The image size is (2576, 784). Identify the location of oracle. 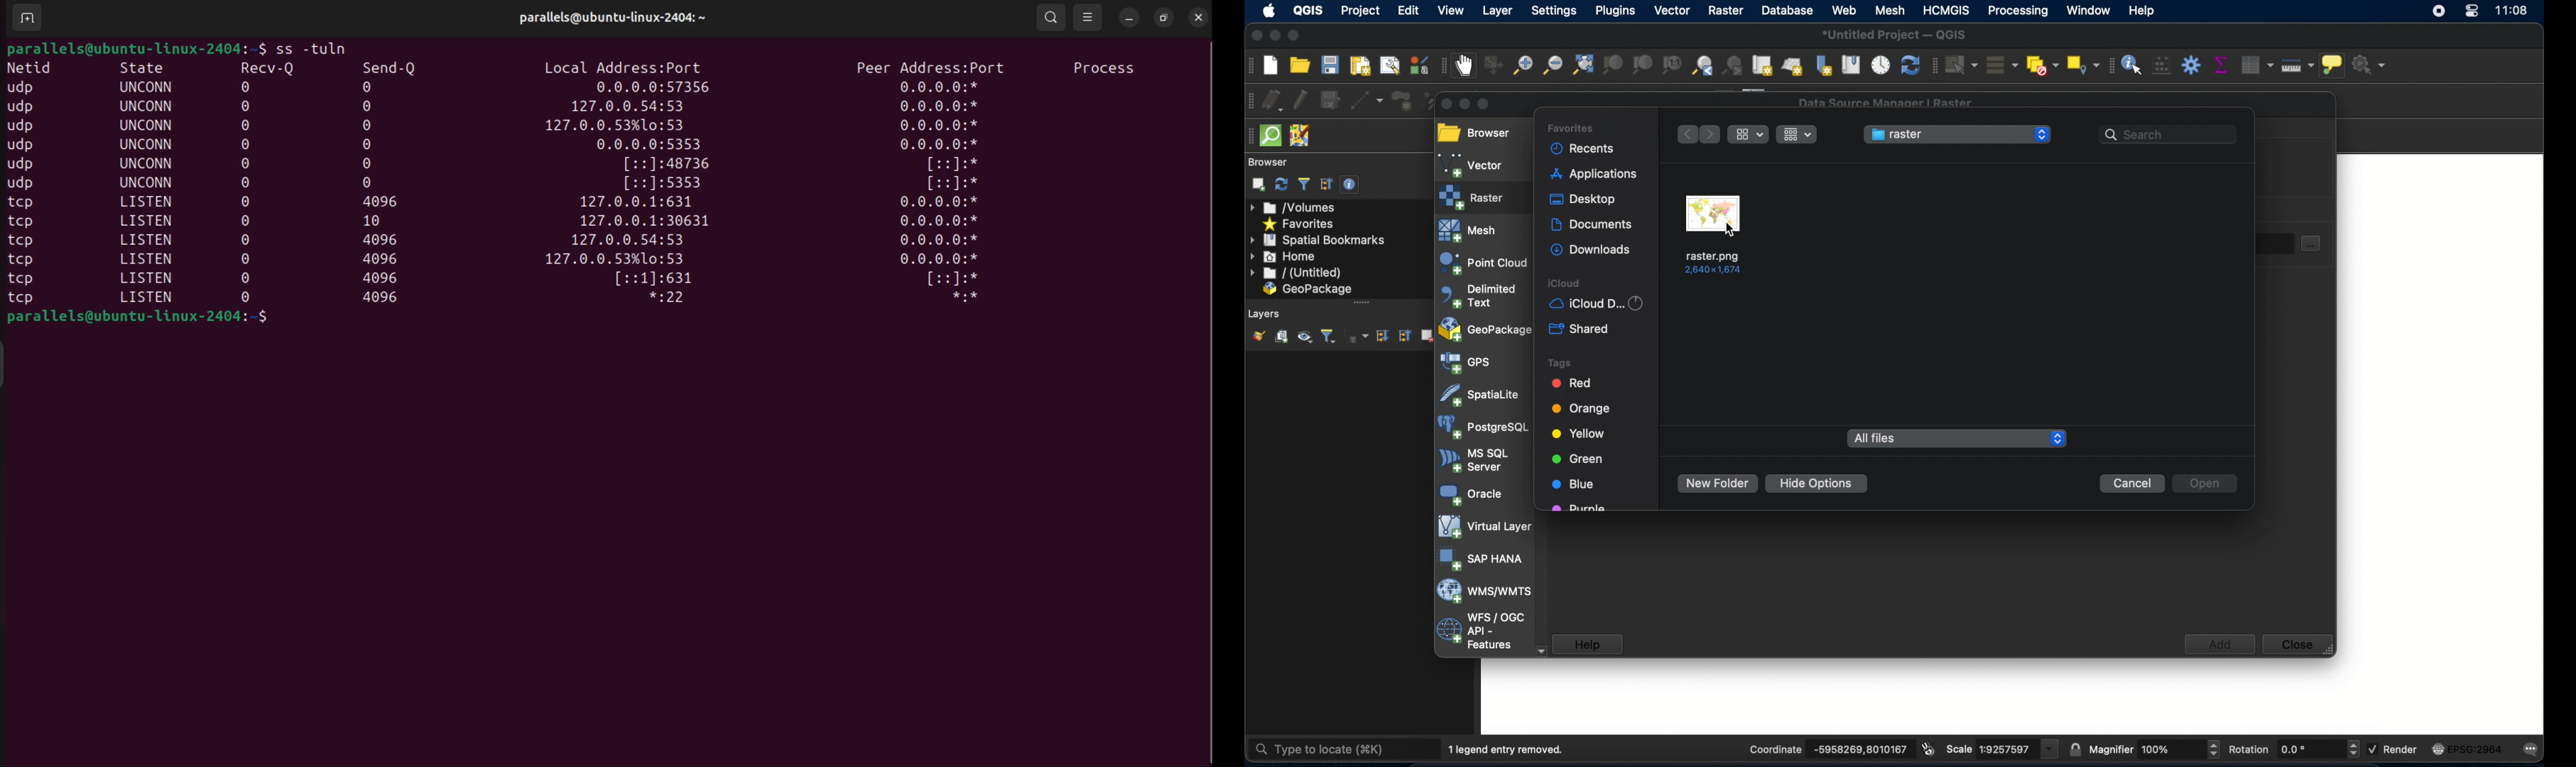
(1474, 494).